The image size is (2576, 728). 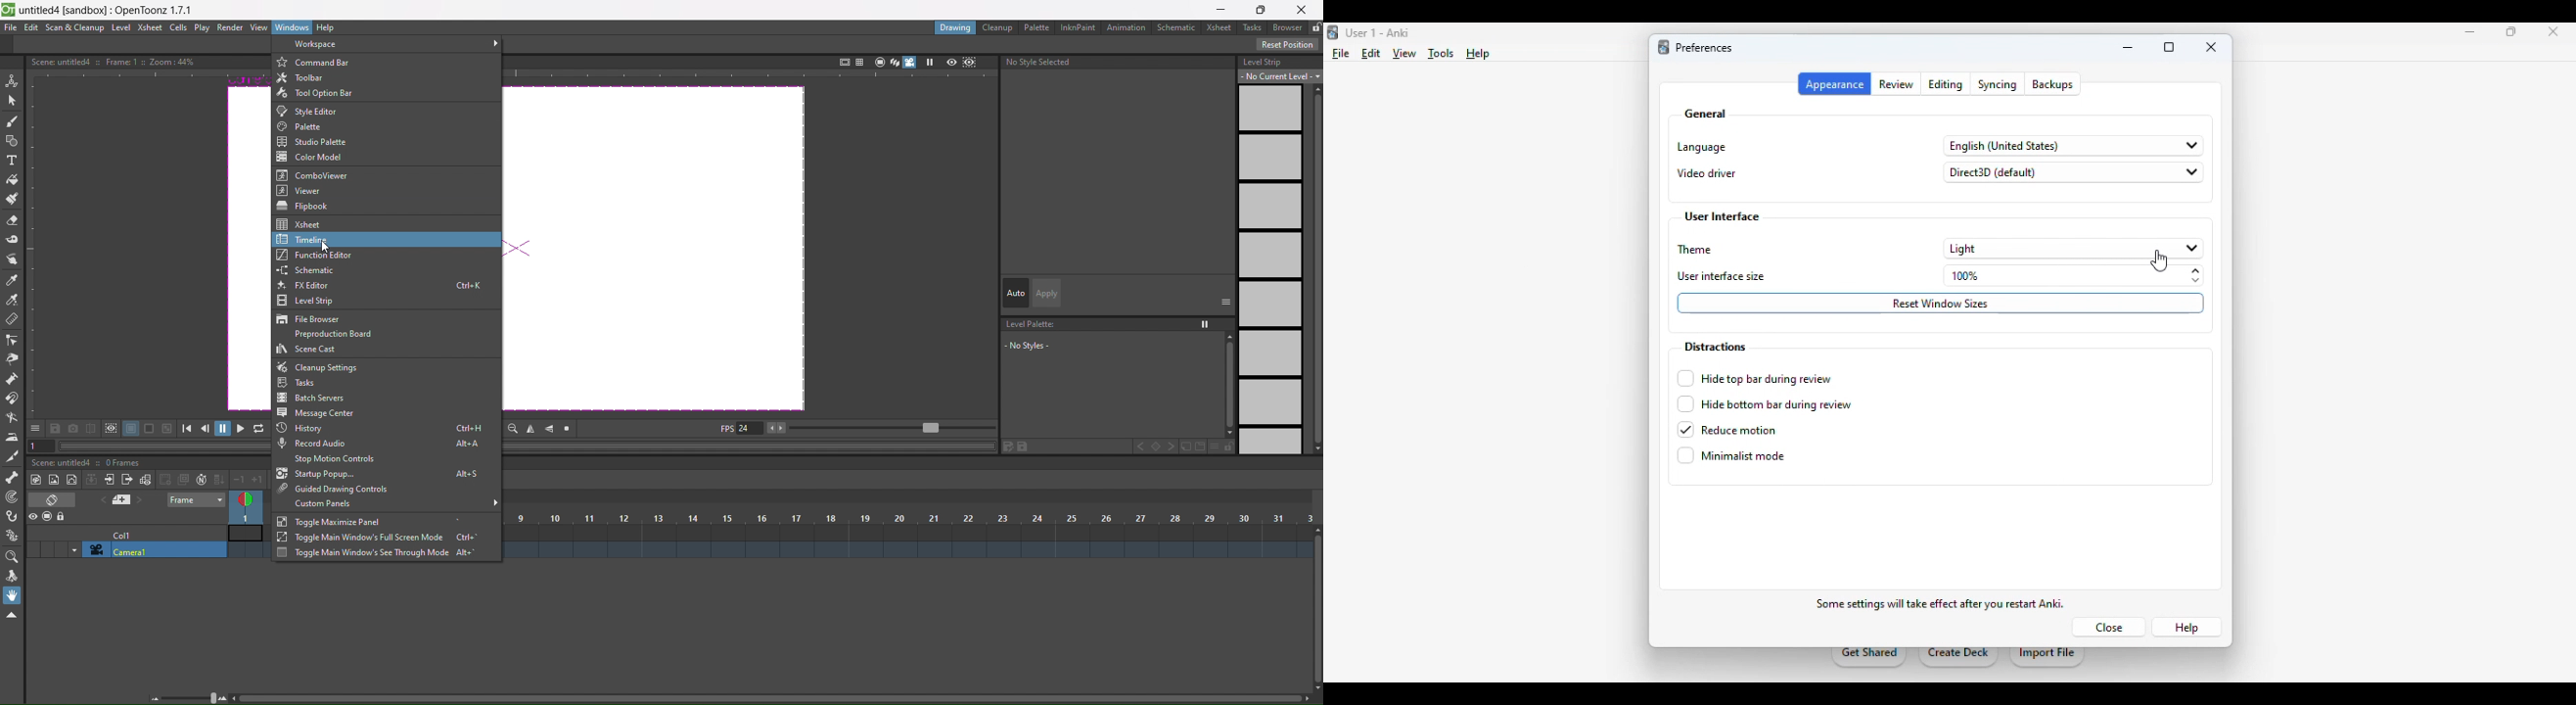 What do you see at coordinates (2511, 31) in the screenshot?
I see `maximize` at bounding box center [2511, 31].